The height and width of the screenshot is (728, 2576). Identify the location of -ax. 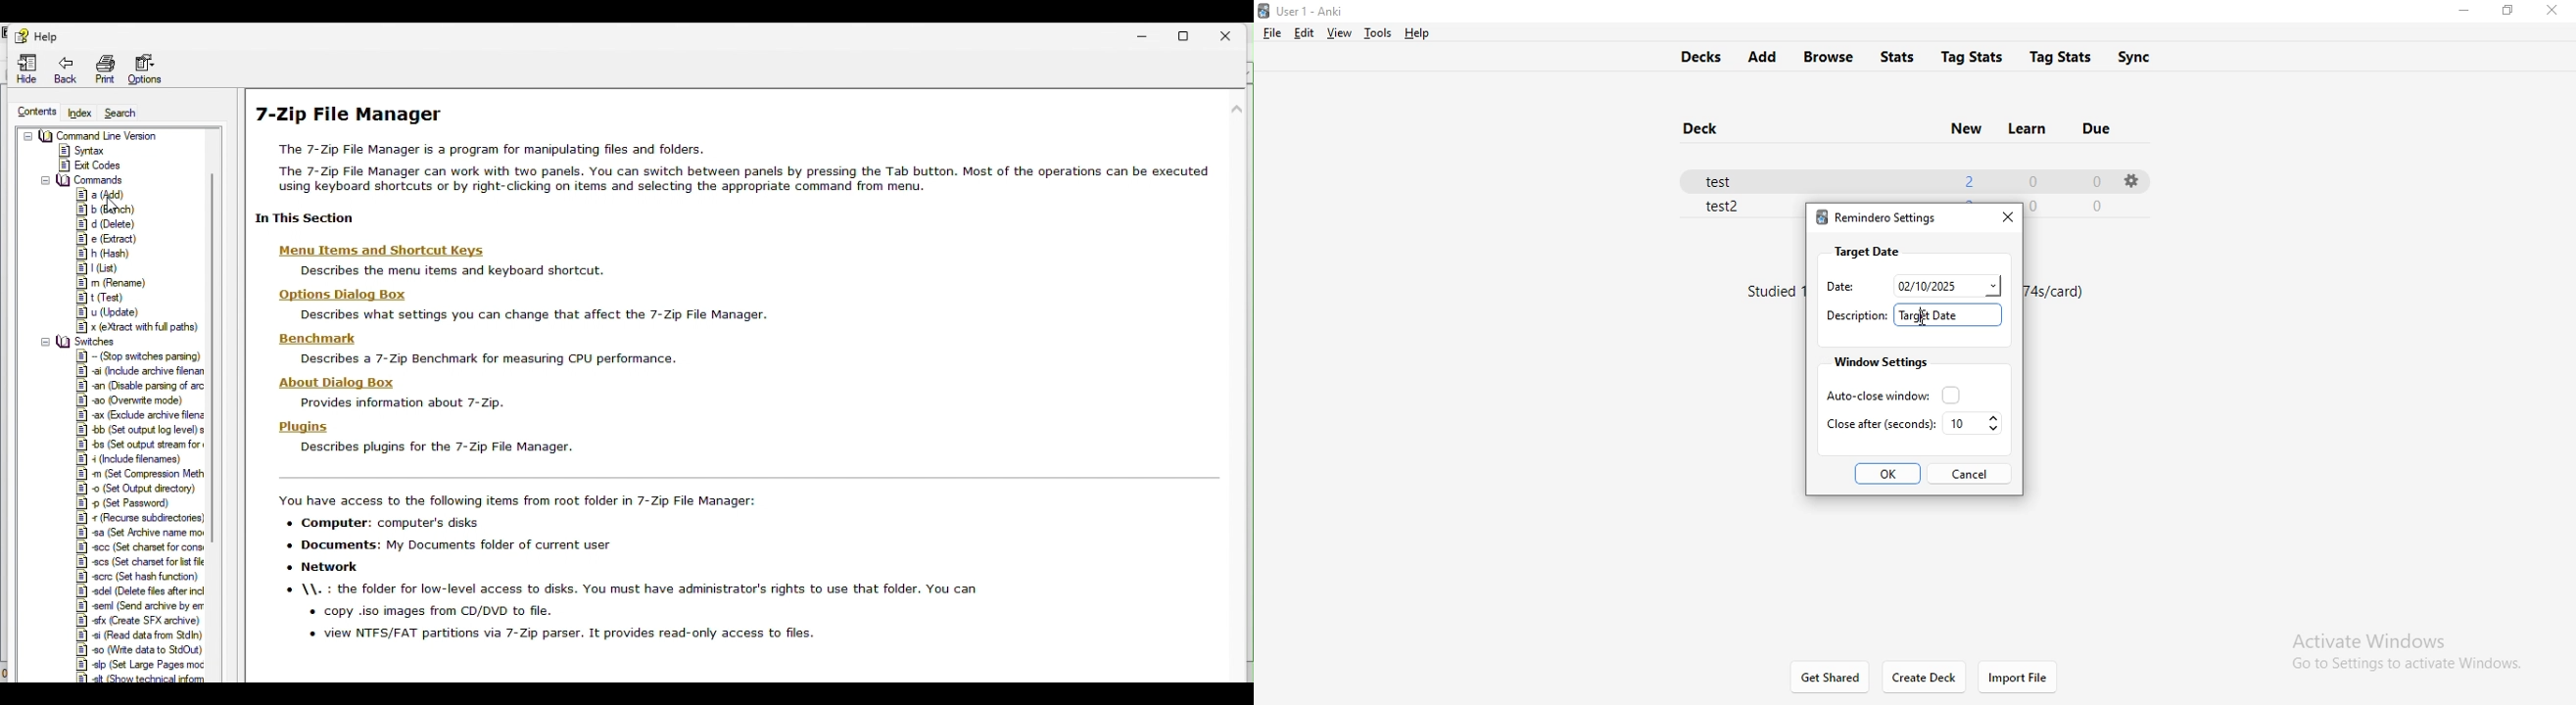
(141, 415).